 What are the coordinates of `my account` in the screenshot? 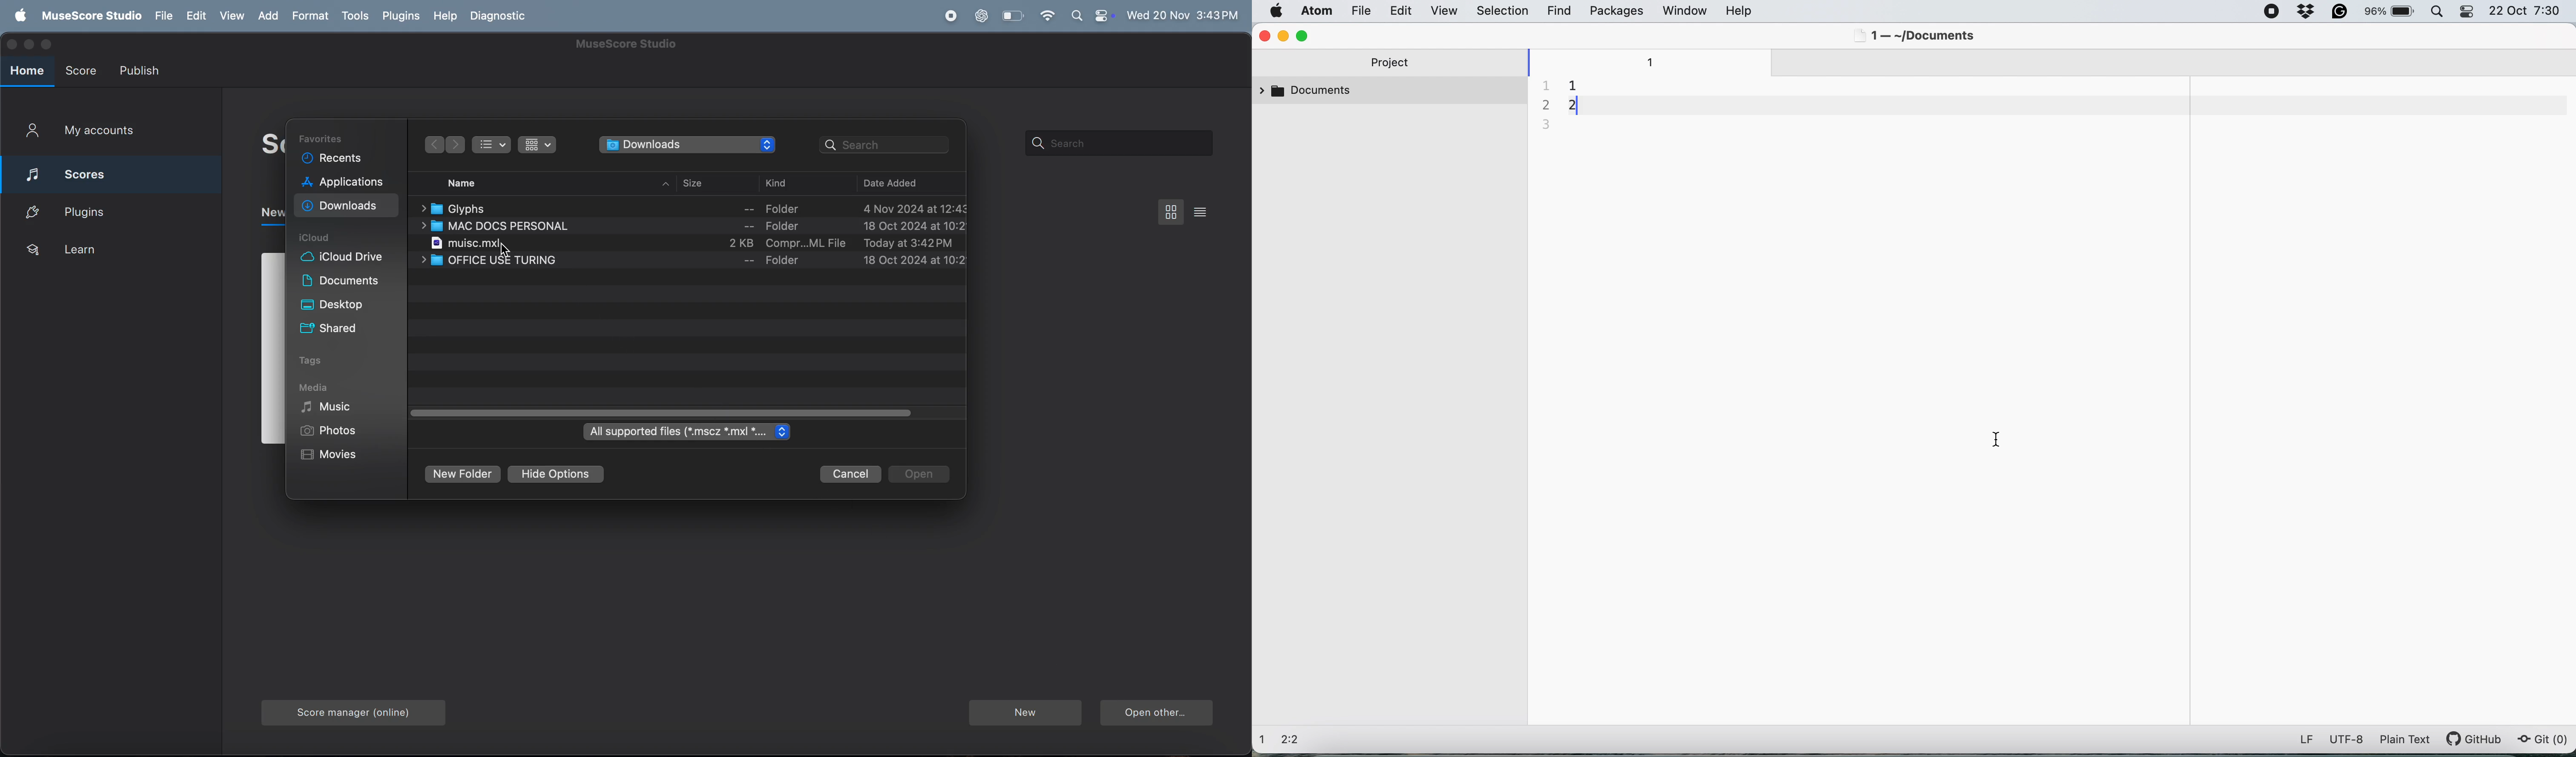 It's located at (99, 134).